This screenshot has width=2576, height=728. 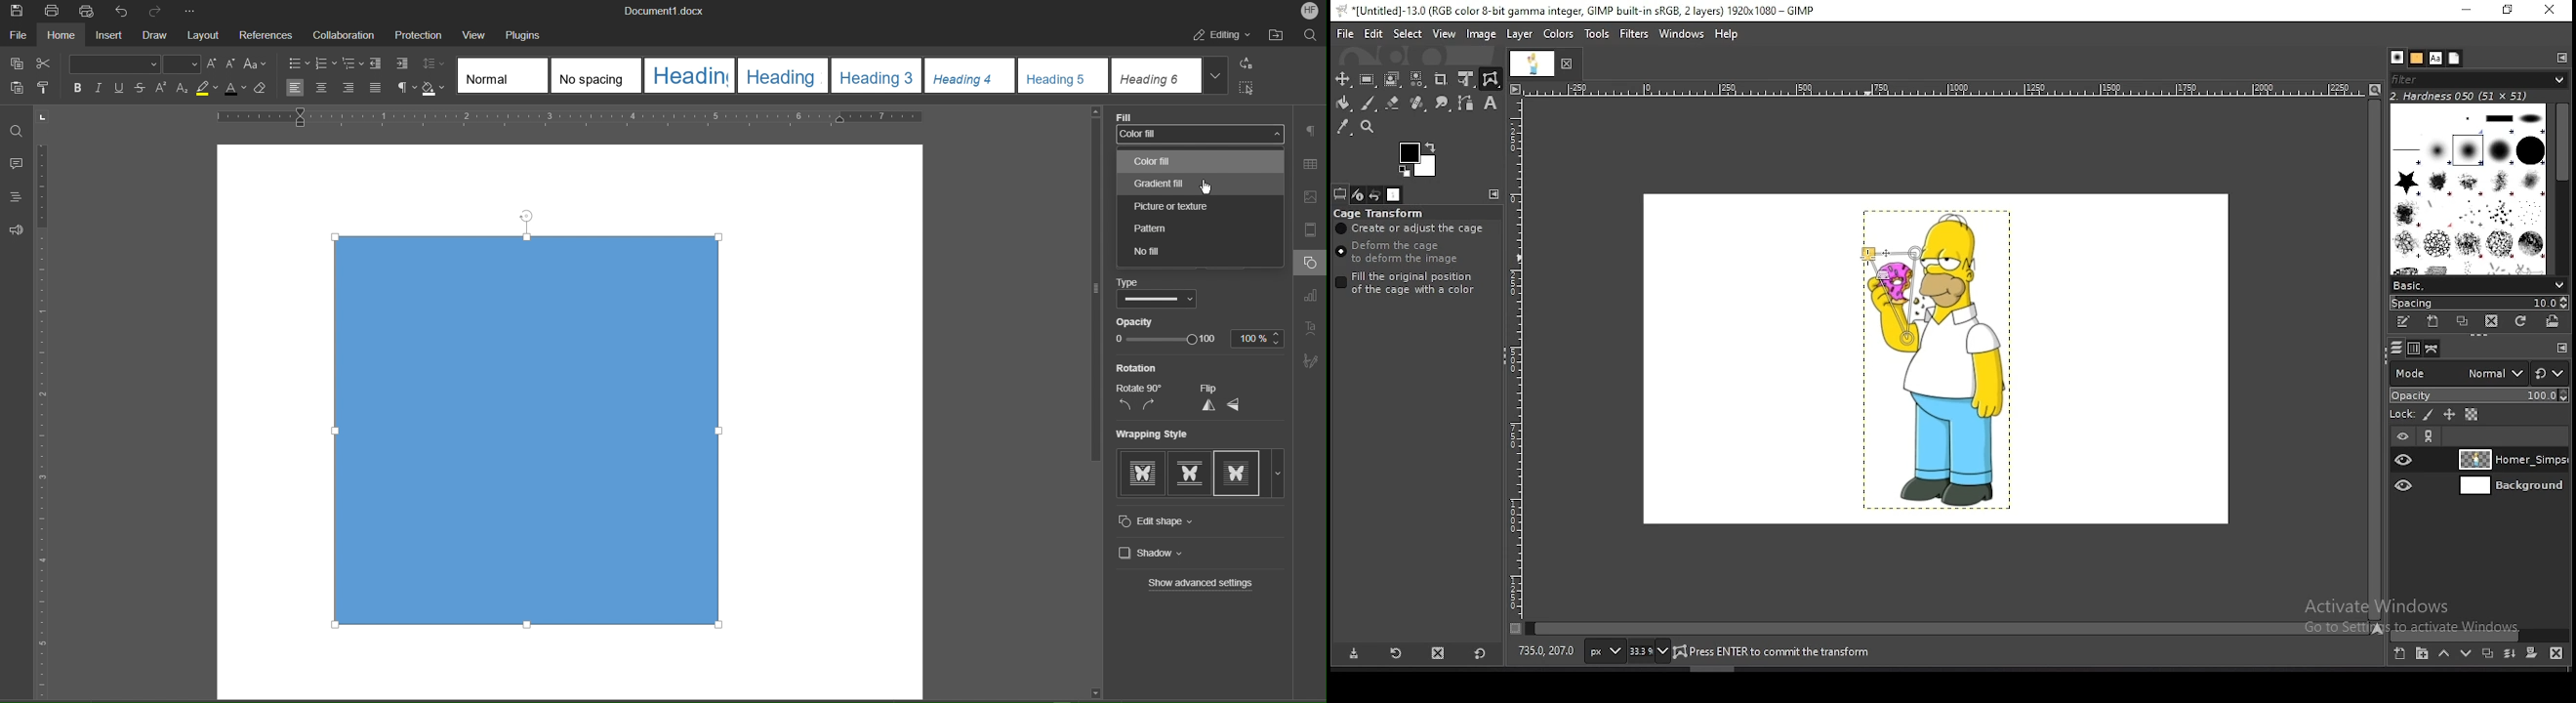 I want to click on Shift font case, so click(x=256, y=64).